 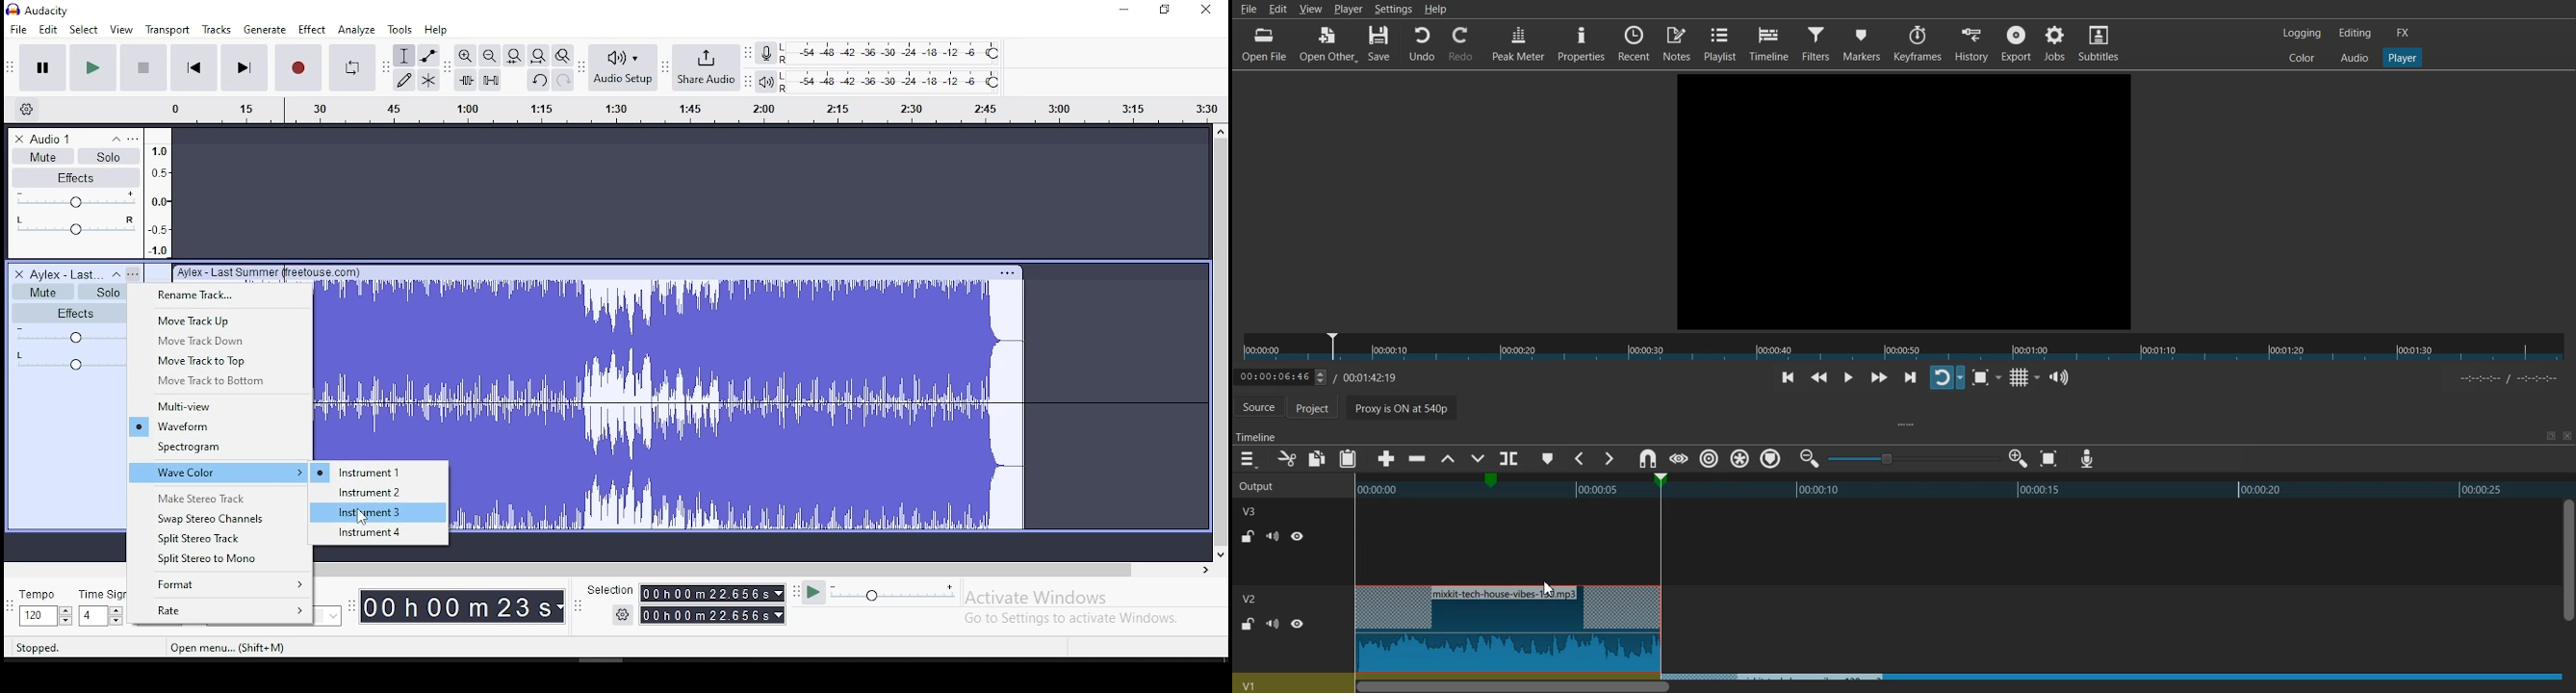 I want to click on tempo, so click(x=42, y=607).